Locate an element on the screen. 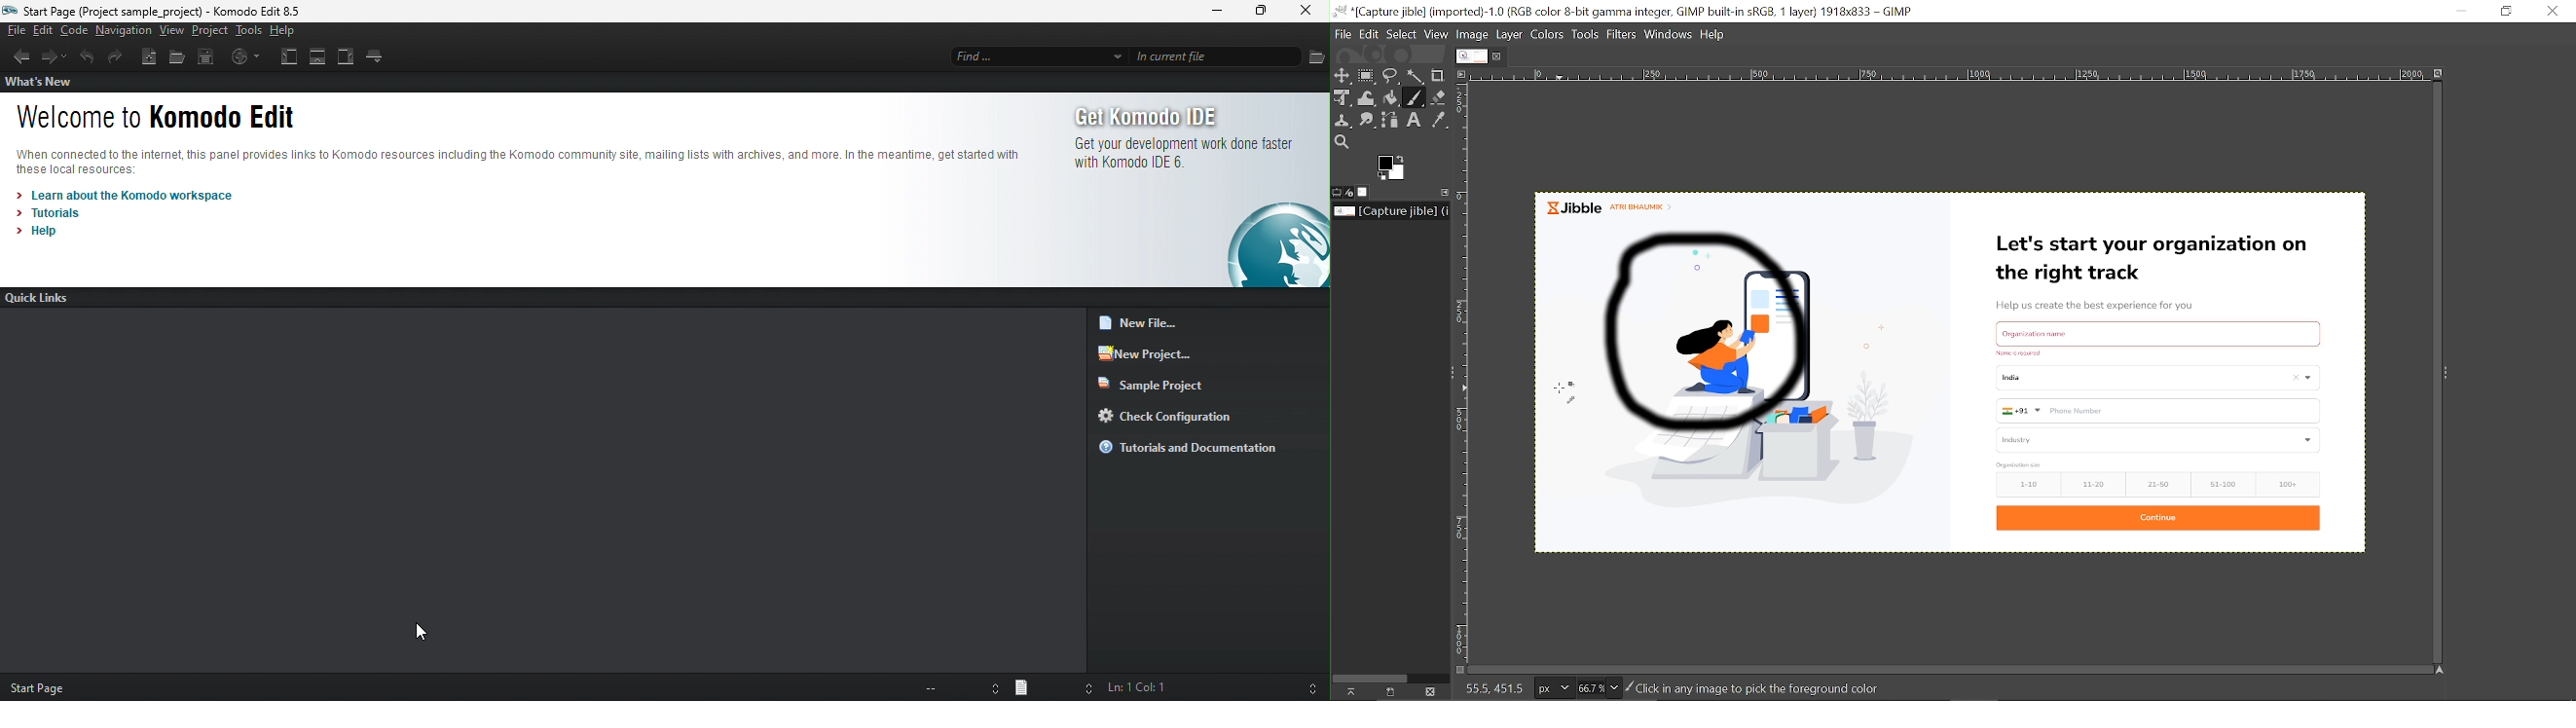 This screenshot has height=728, width=2576. text tool  is located at coordinates (1416, 121).